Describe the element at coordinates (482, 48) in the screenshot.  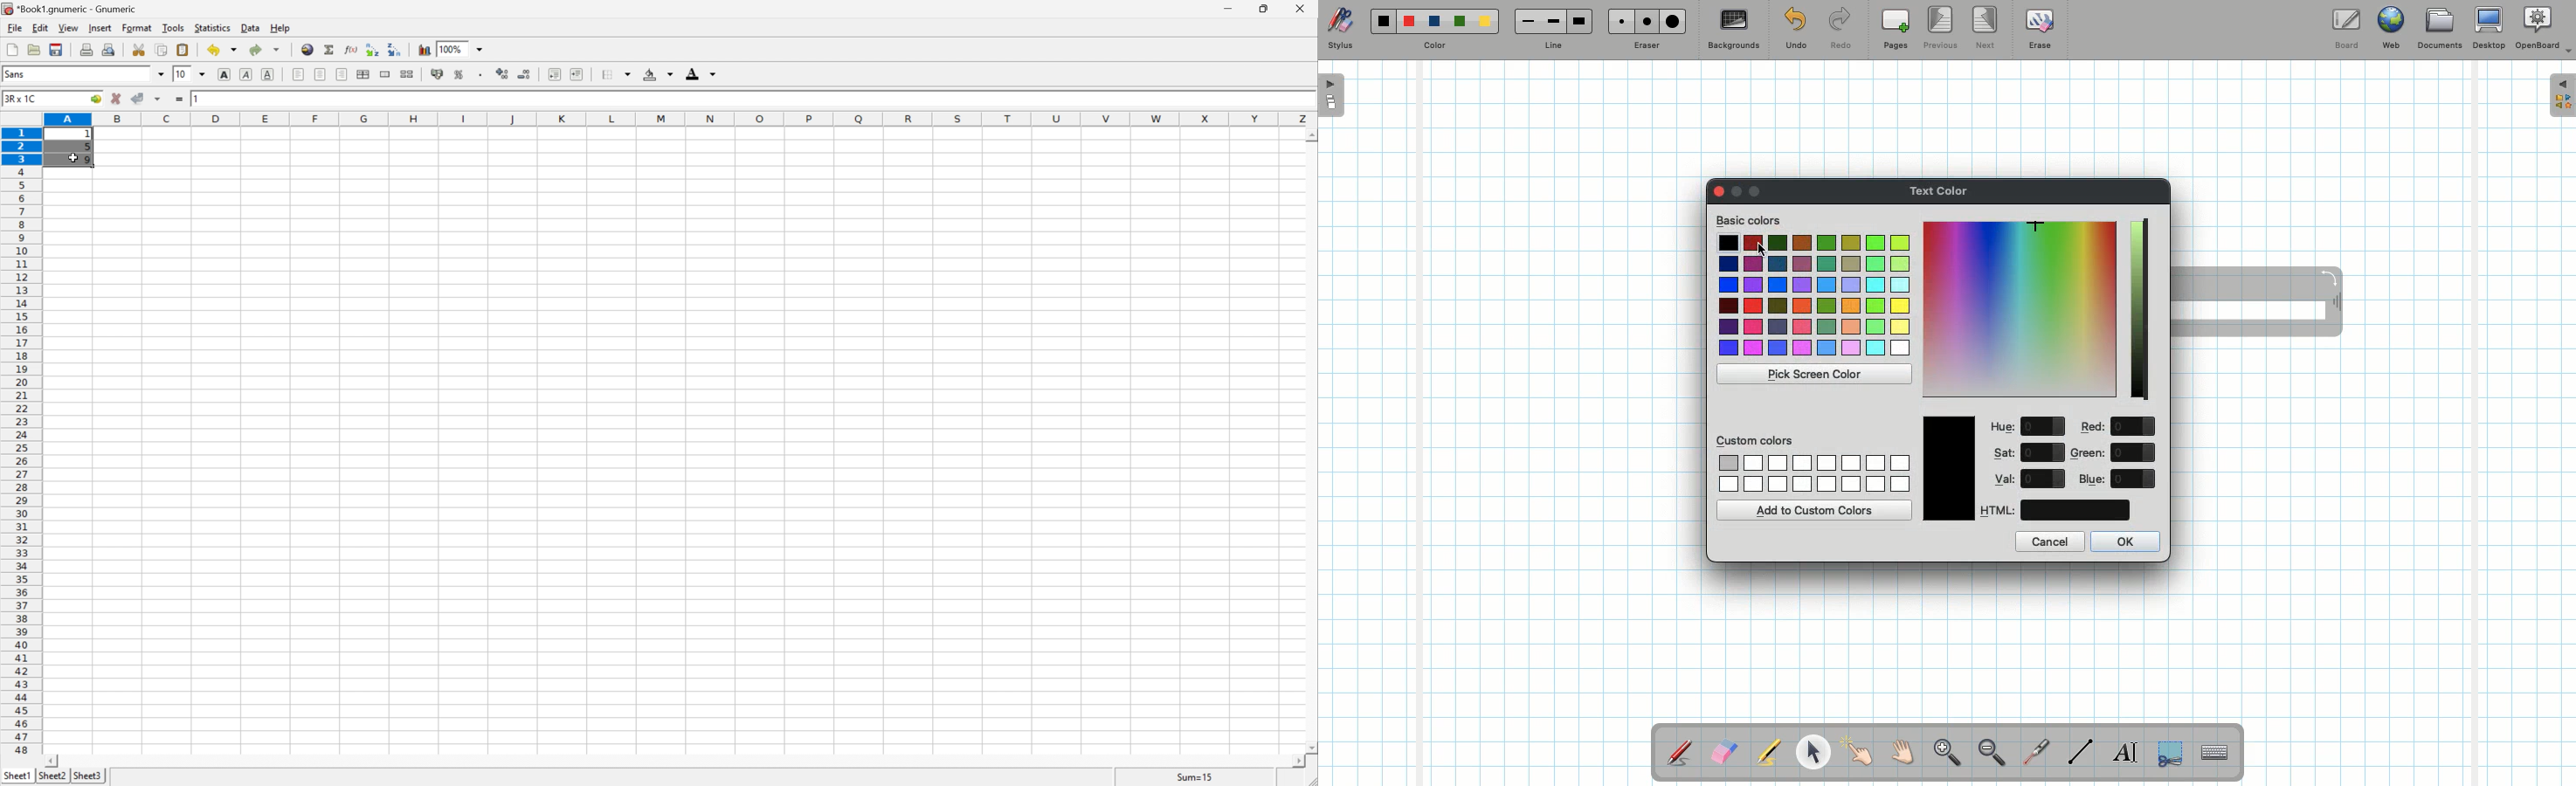
I see `drop down` at that location.